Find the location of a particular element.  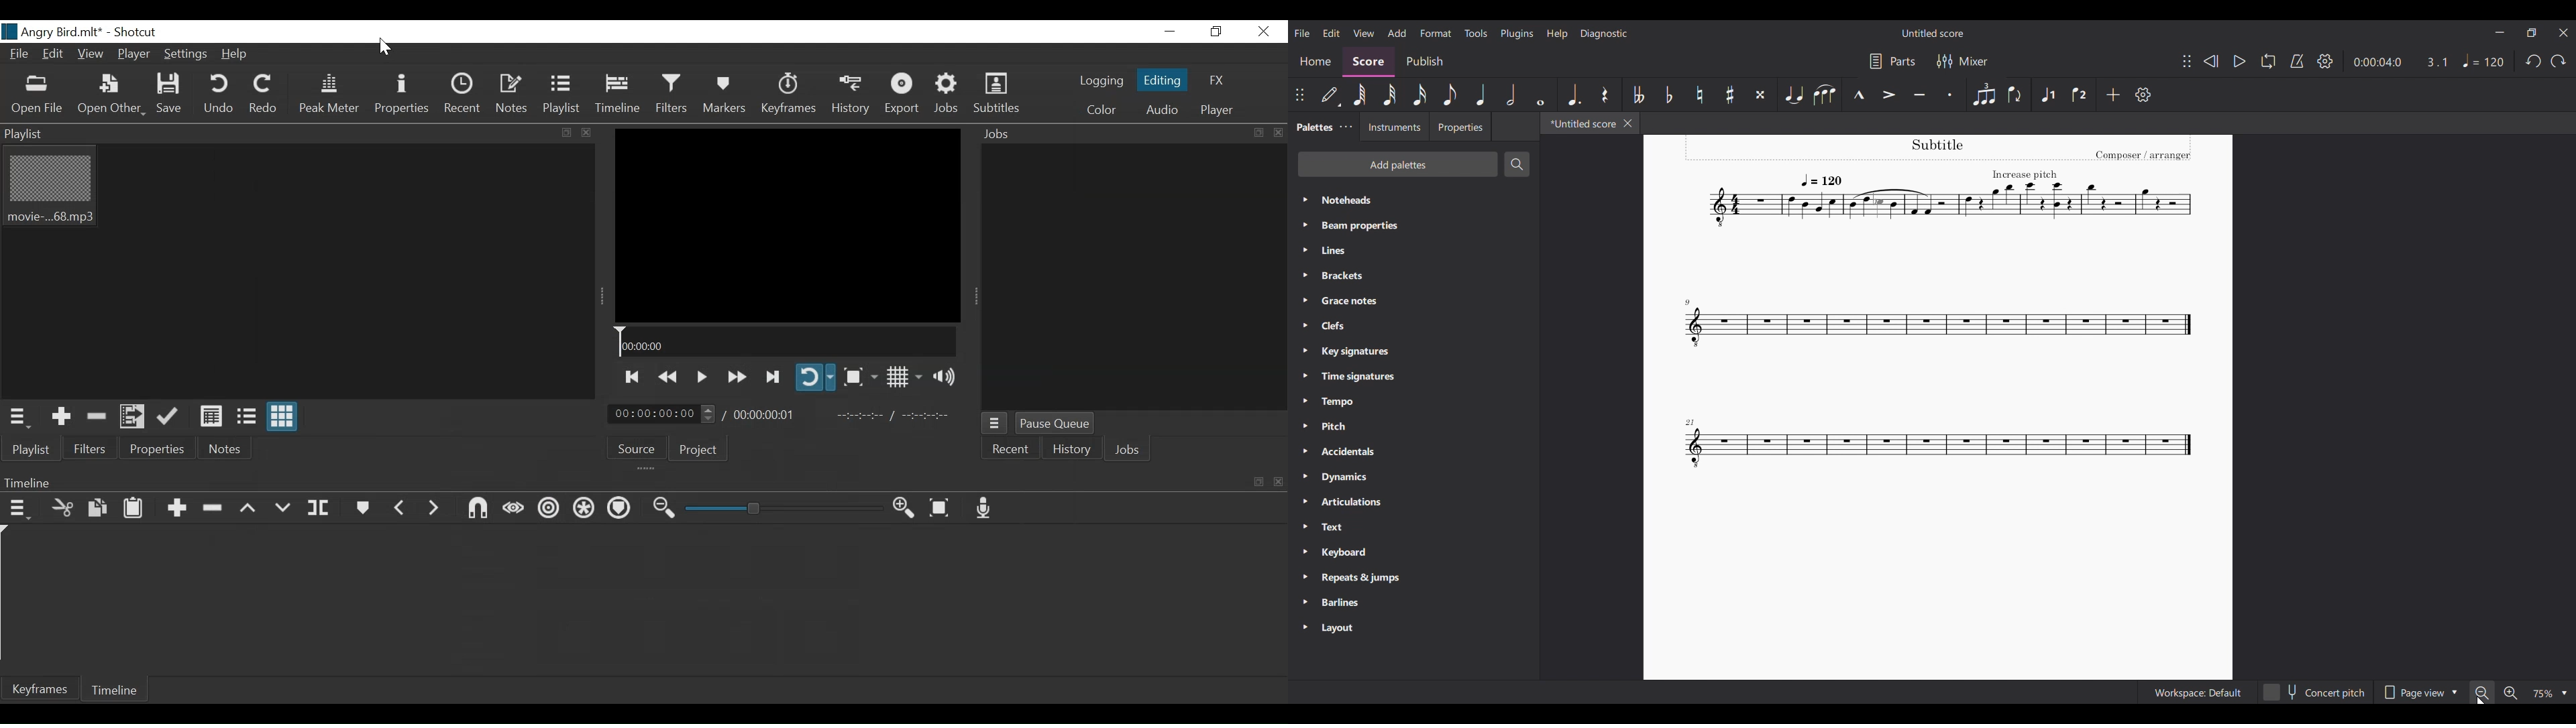

Staccato is located at coordinates (1950, 95).